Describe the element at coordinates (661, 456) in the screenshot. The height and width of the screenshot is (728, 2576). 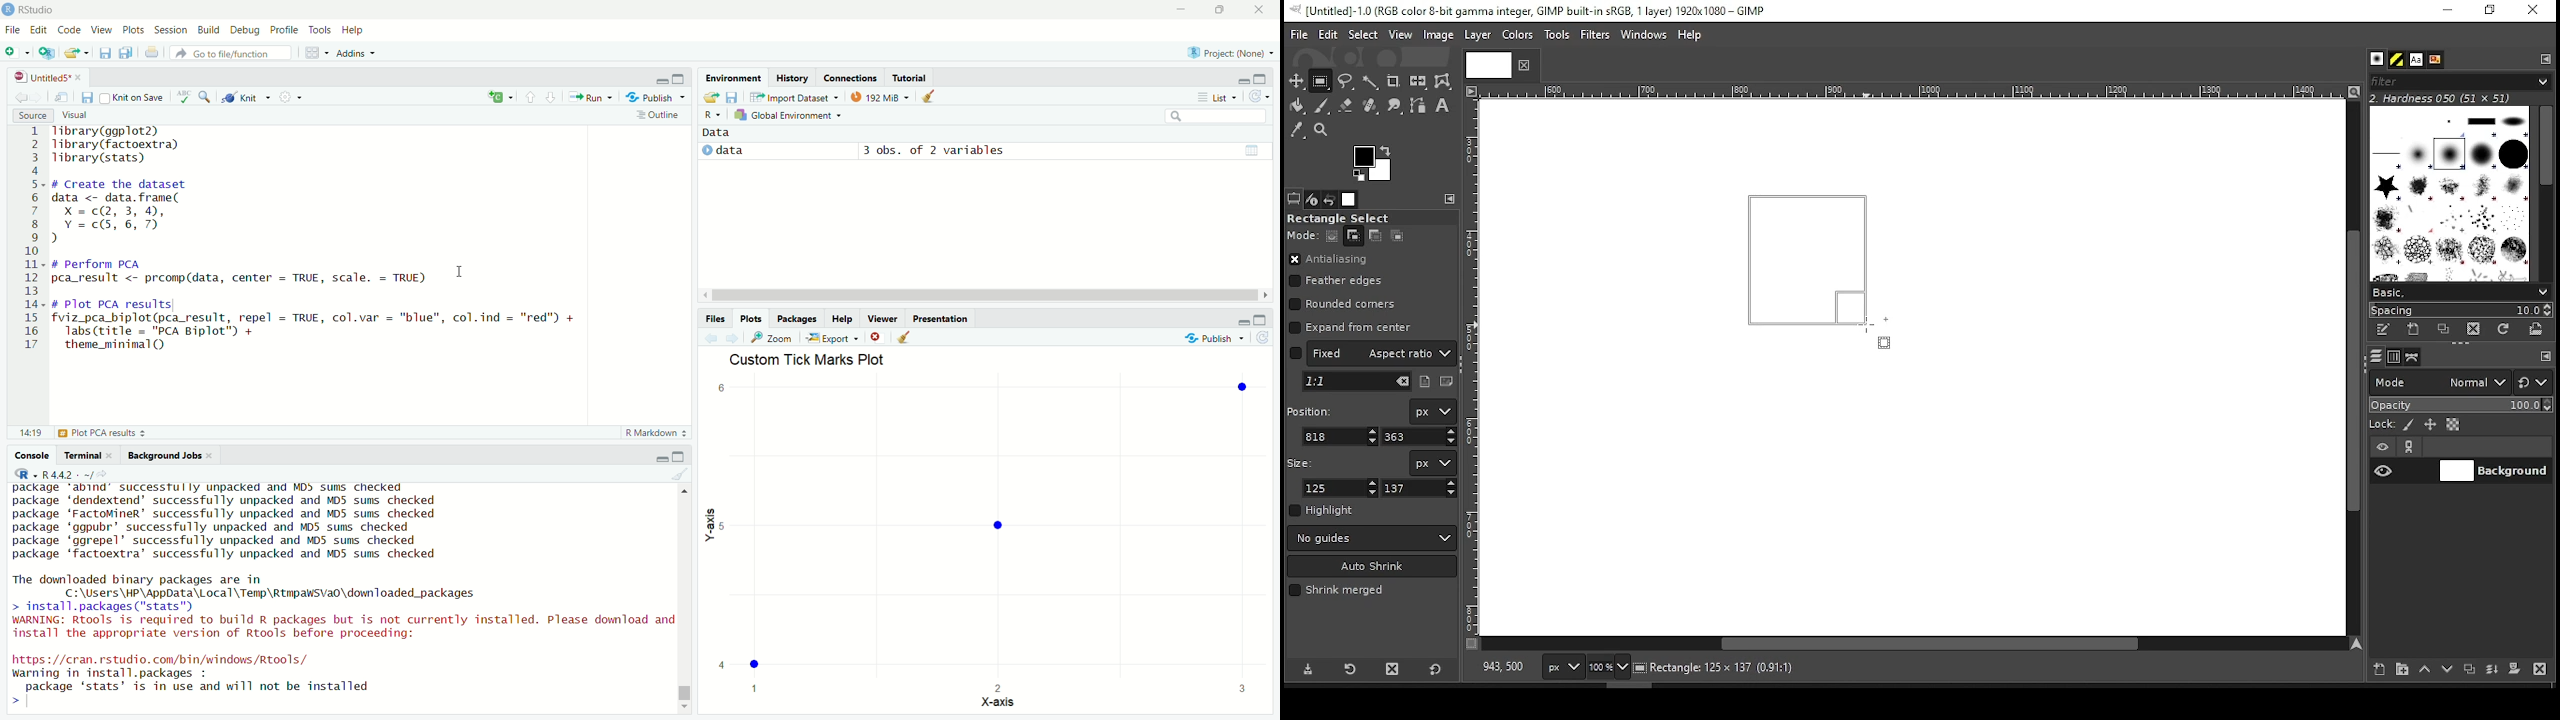
I see `minimize` at that location.